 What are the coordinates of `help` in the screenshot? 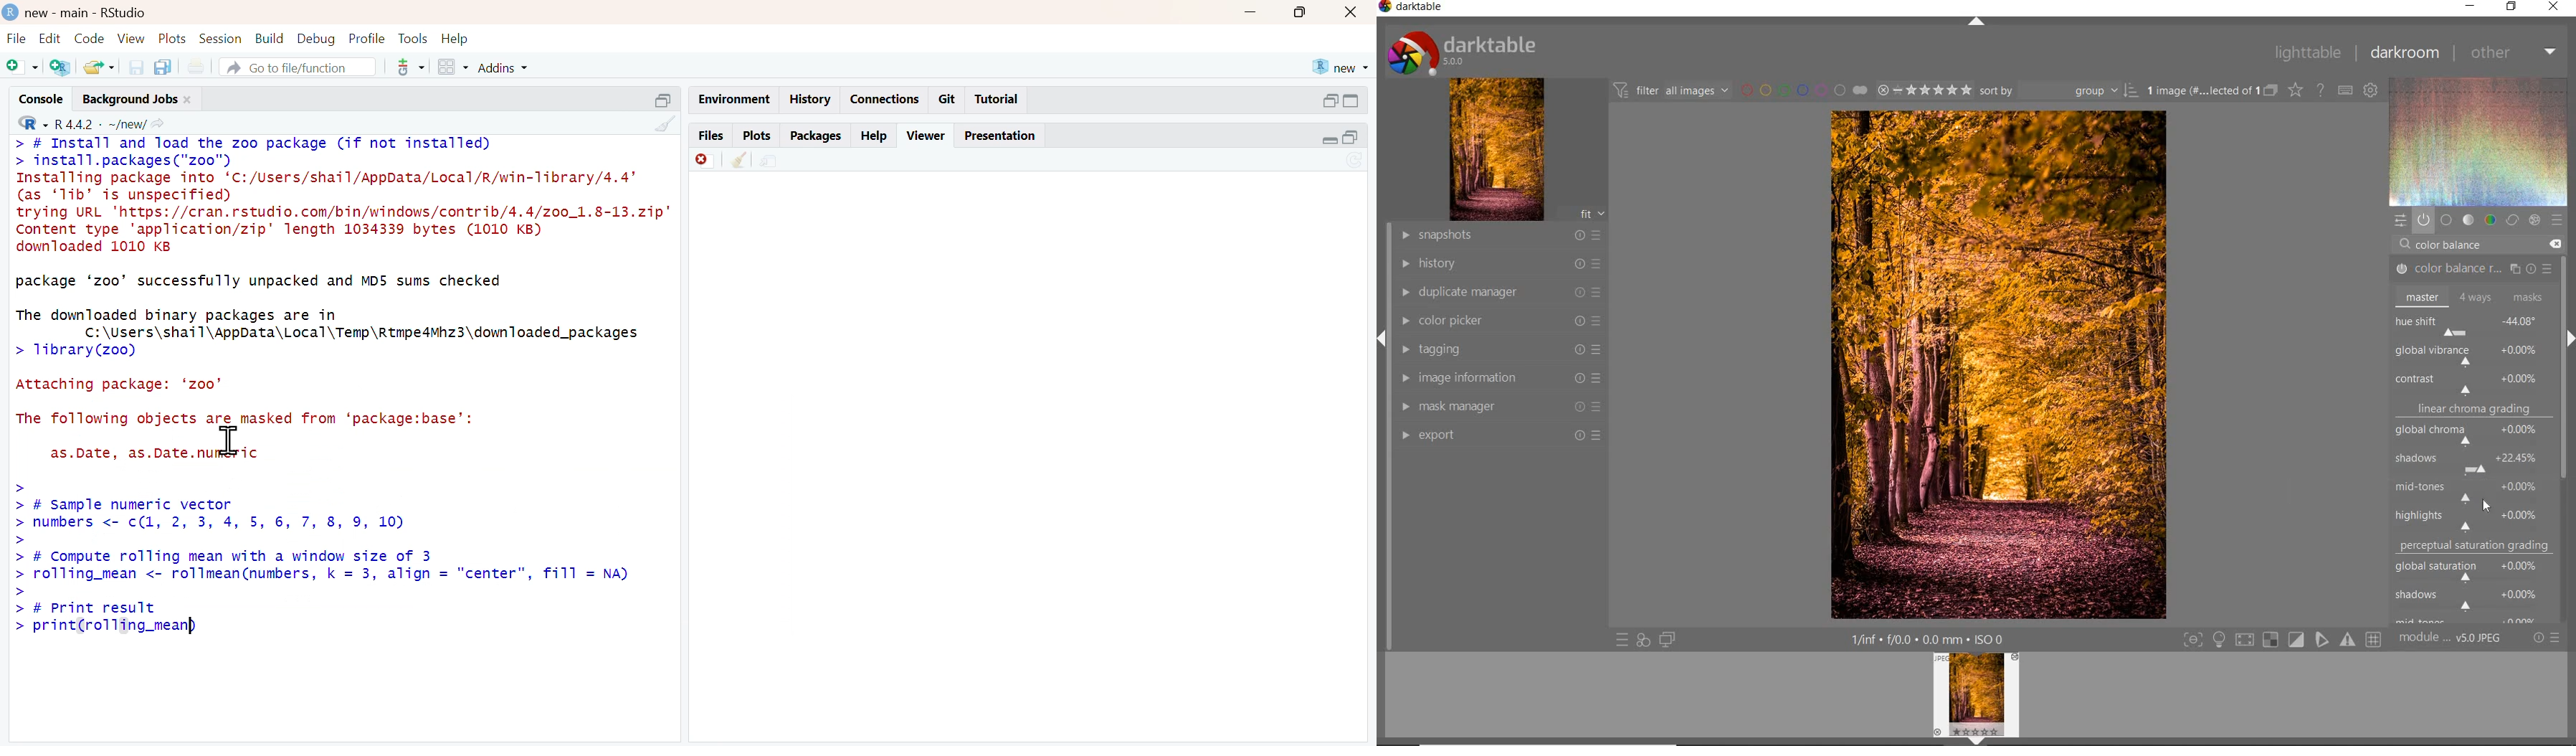 It's located at (455, 39).